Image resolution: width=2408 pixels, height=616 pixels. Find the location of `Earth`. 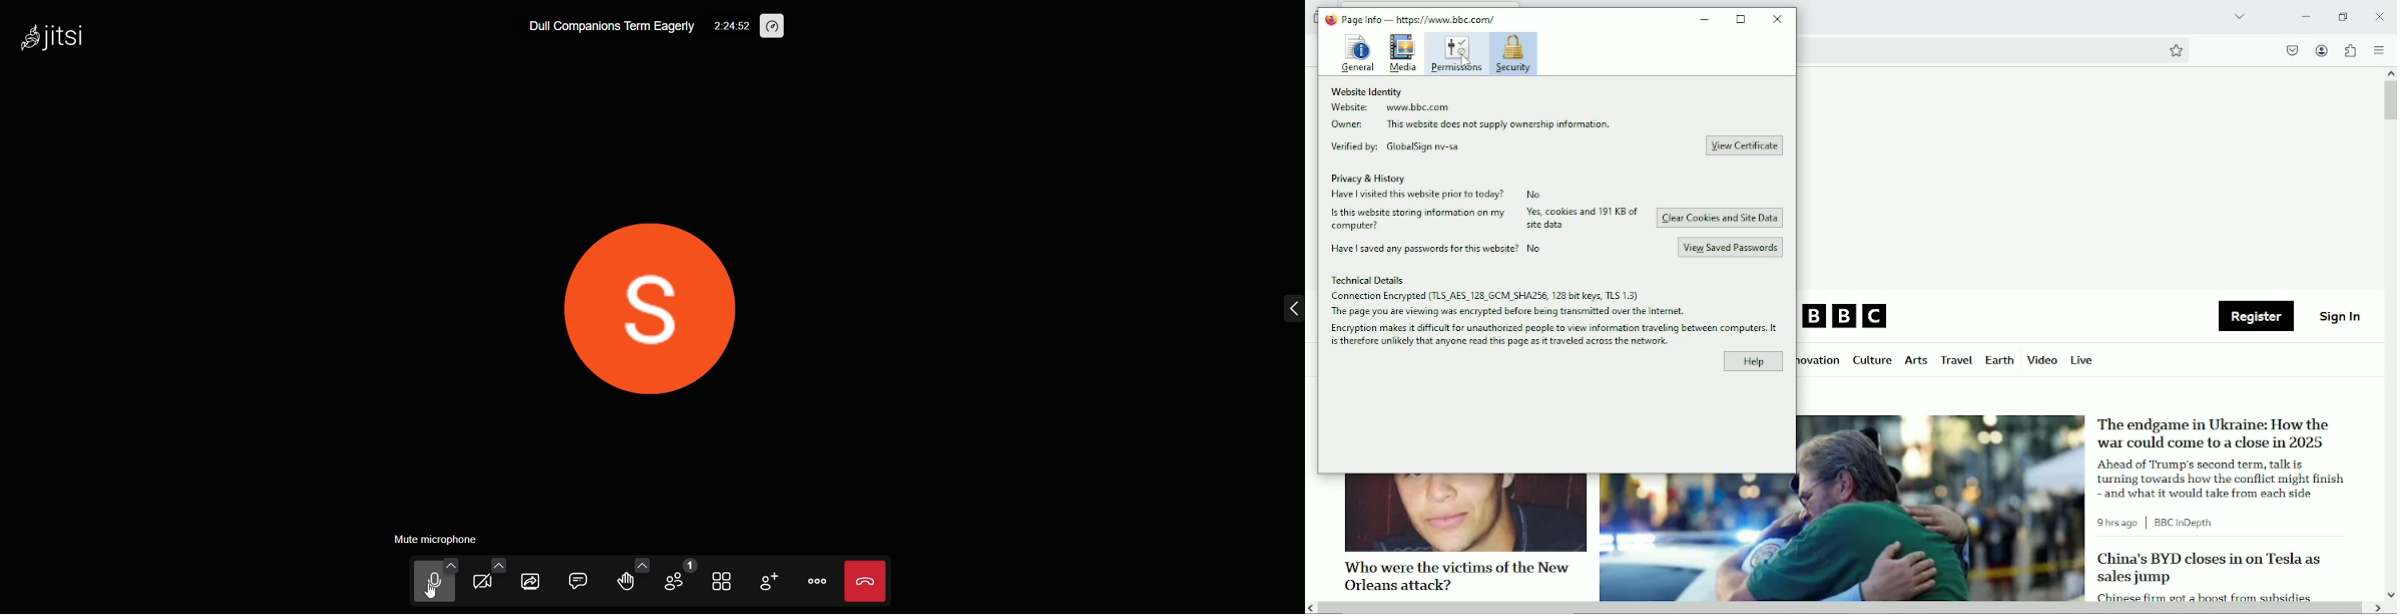

Earth is located at coordinates (1998, 360).